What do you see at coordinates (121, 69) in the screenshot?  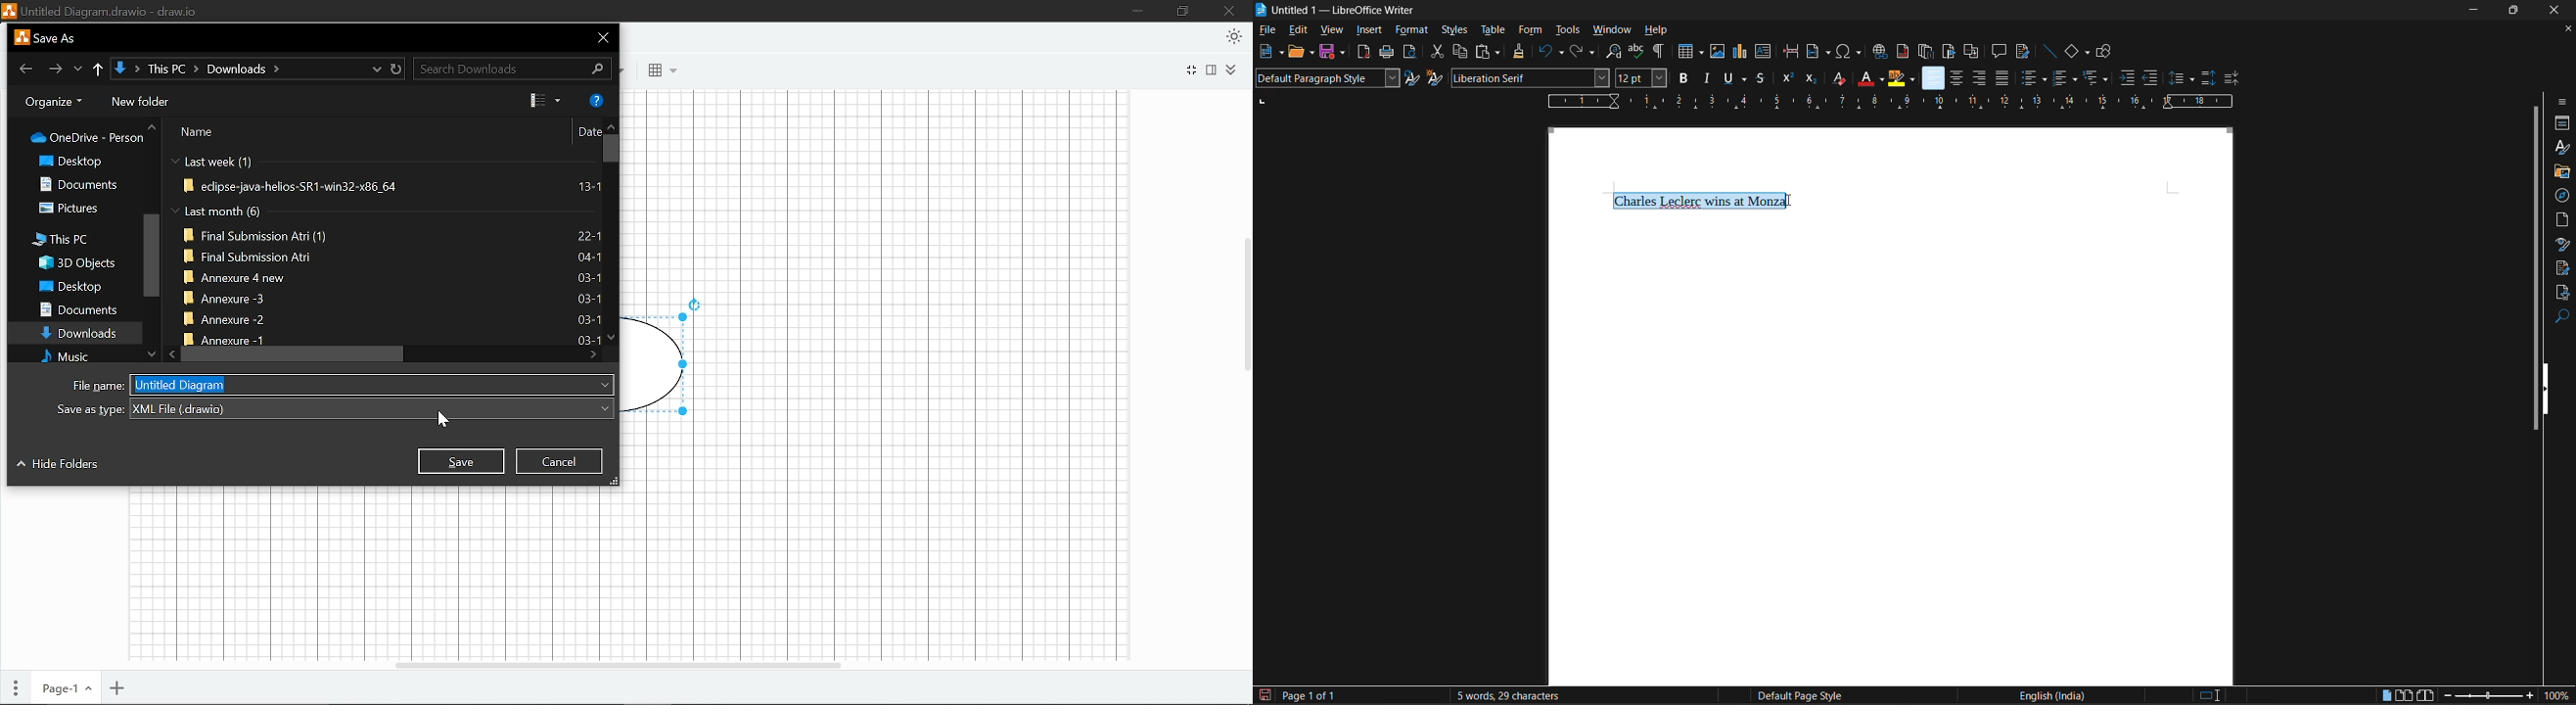 I see `Current folder` at bounding box center [121, 69].